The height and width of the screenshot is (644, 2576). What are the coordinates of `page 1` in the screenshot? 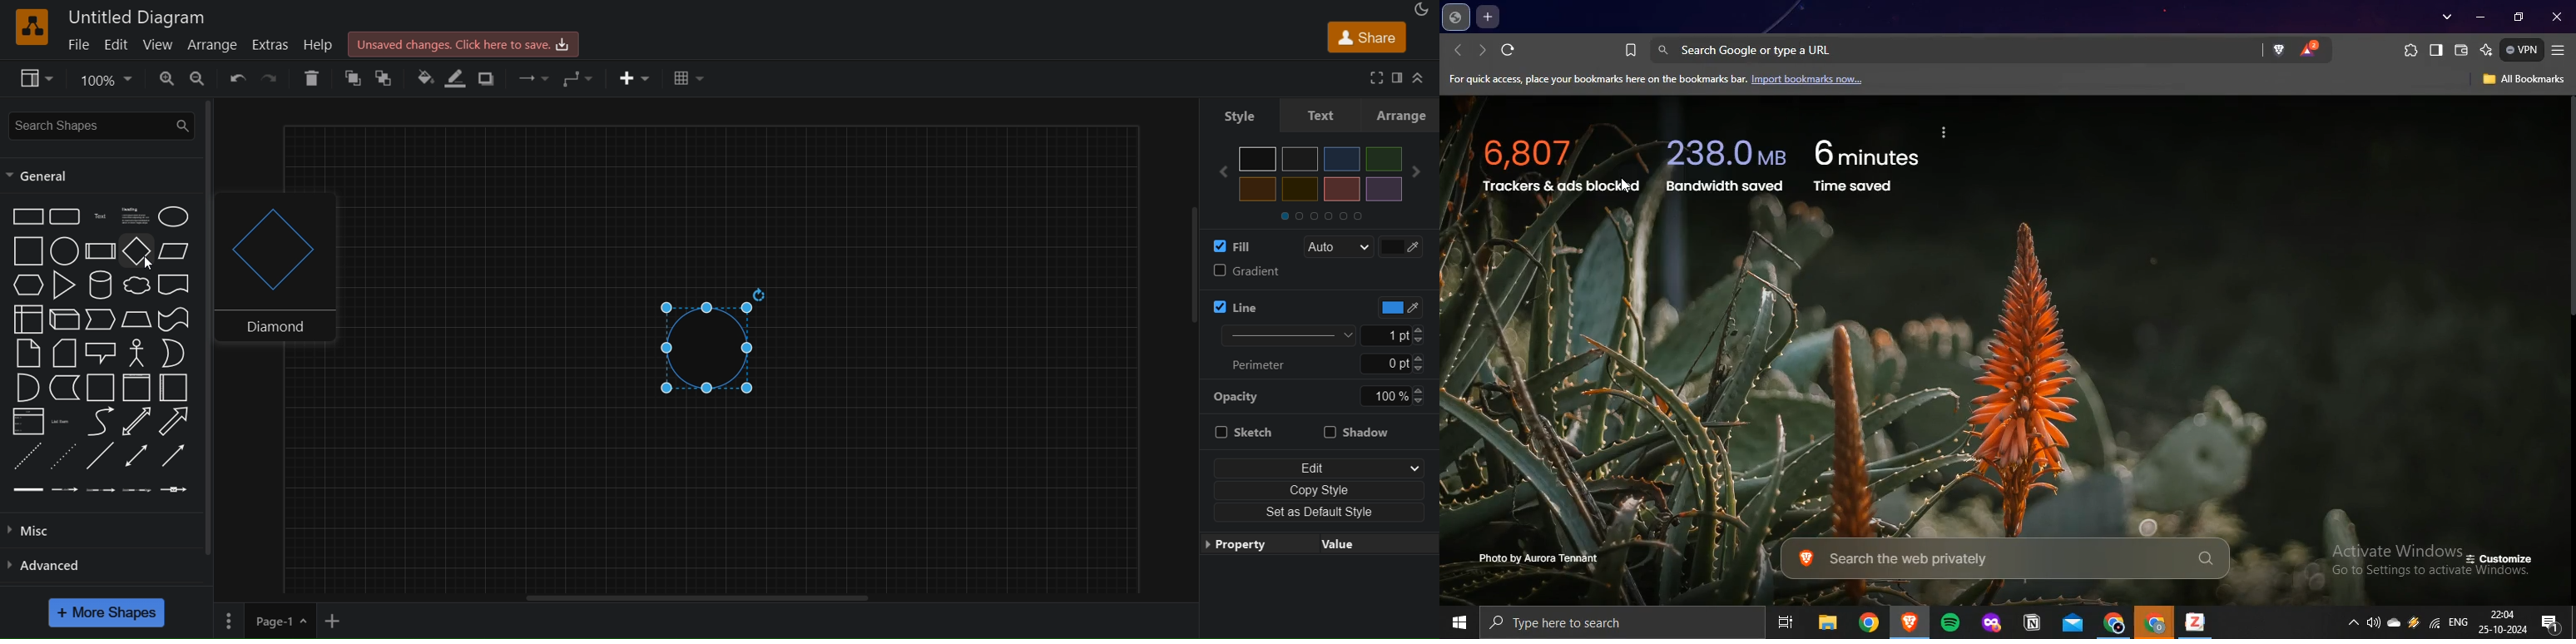 It's located at (263, 622).